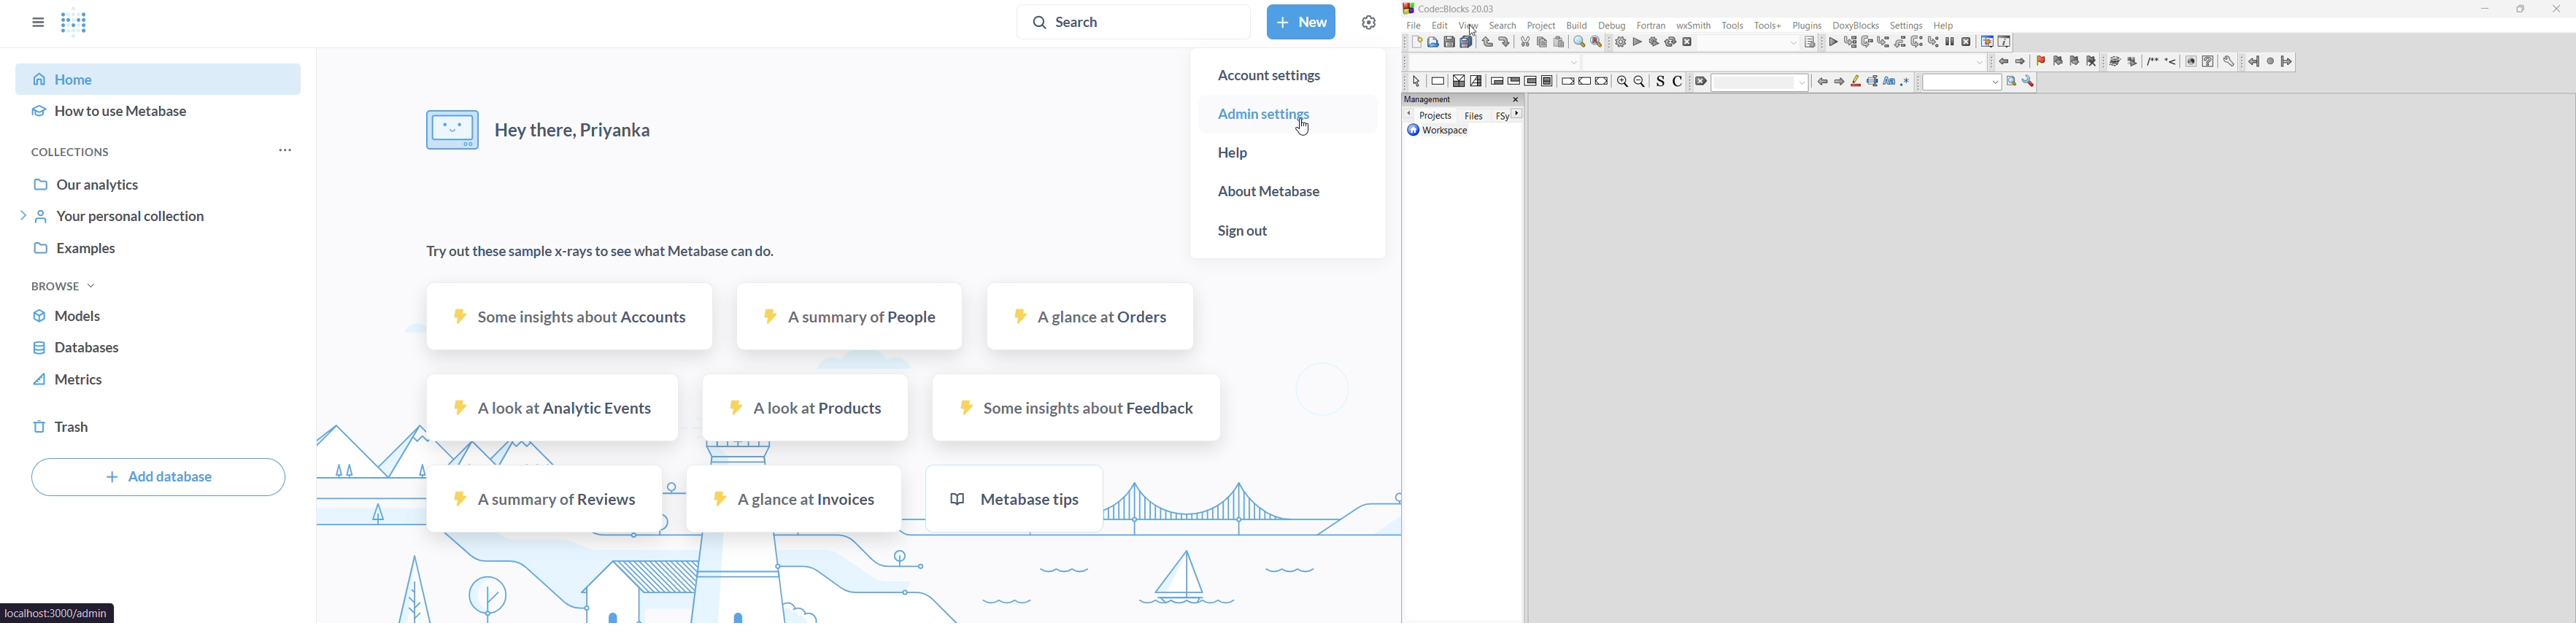 The height and width of the screenshot is (644, 2576). Describe the element at coordinates (2269, 63) in the screenshot. I see `last jump` at that location.